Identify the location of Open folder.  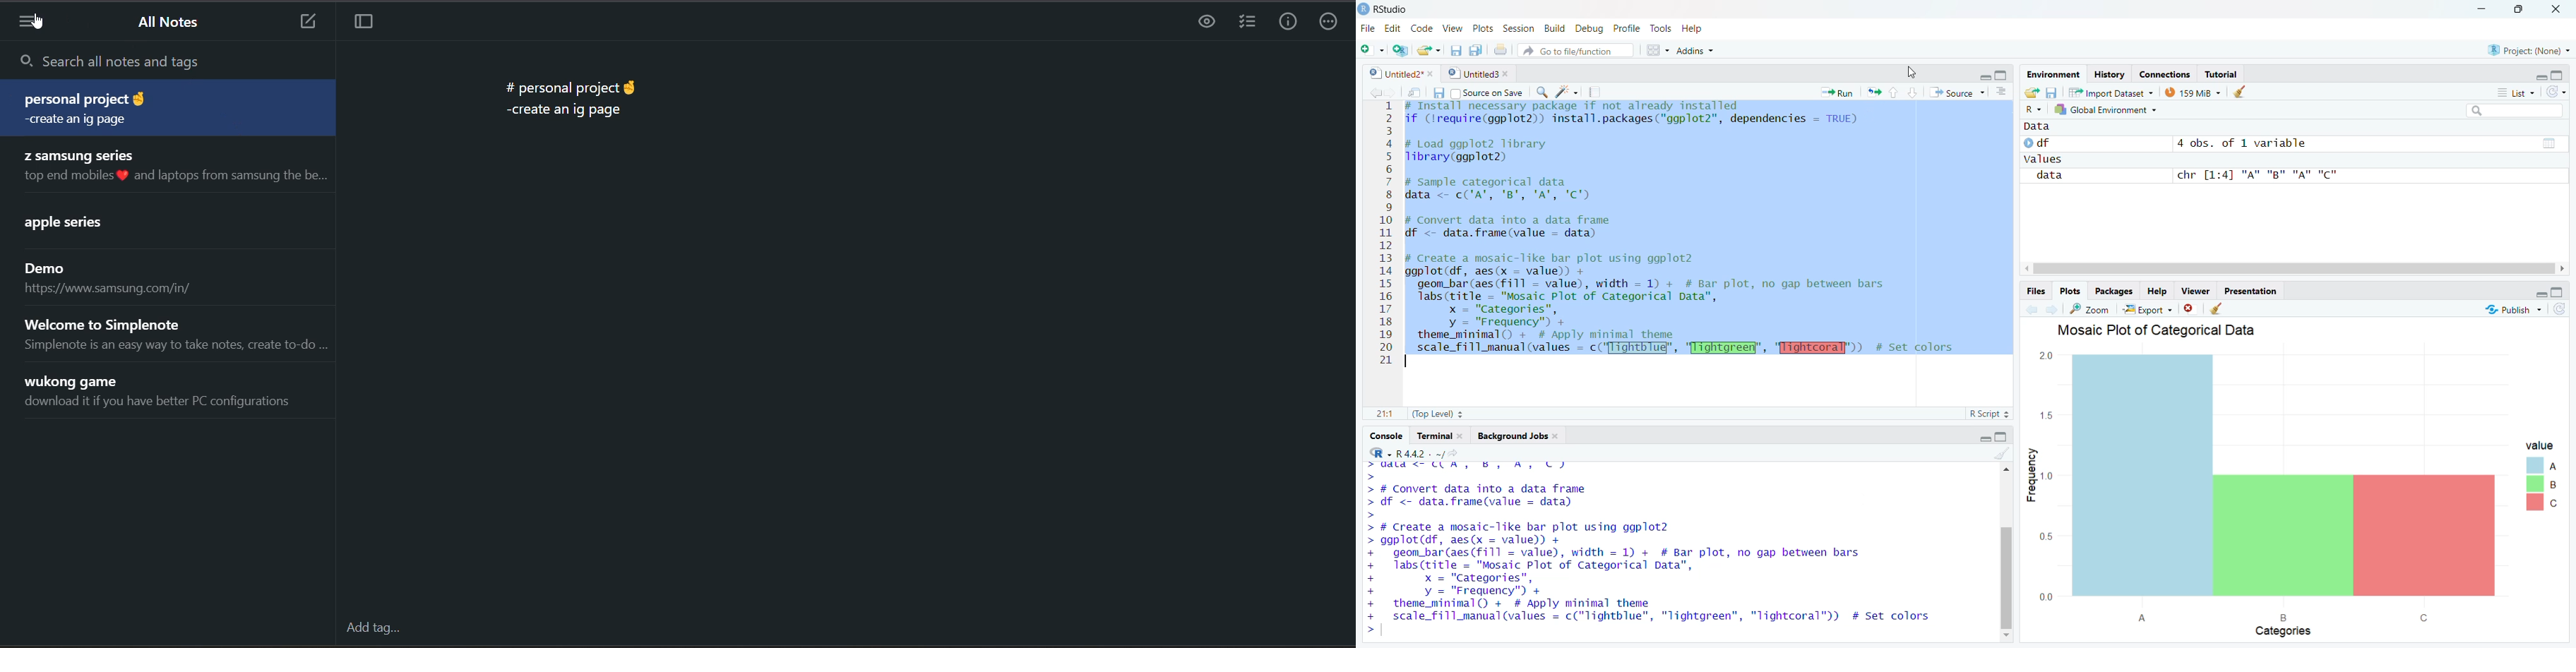
(2033, 93).